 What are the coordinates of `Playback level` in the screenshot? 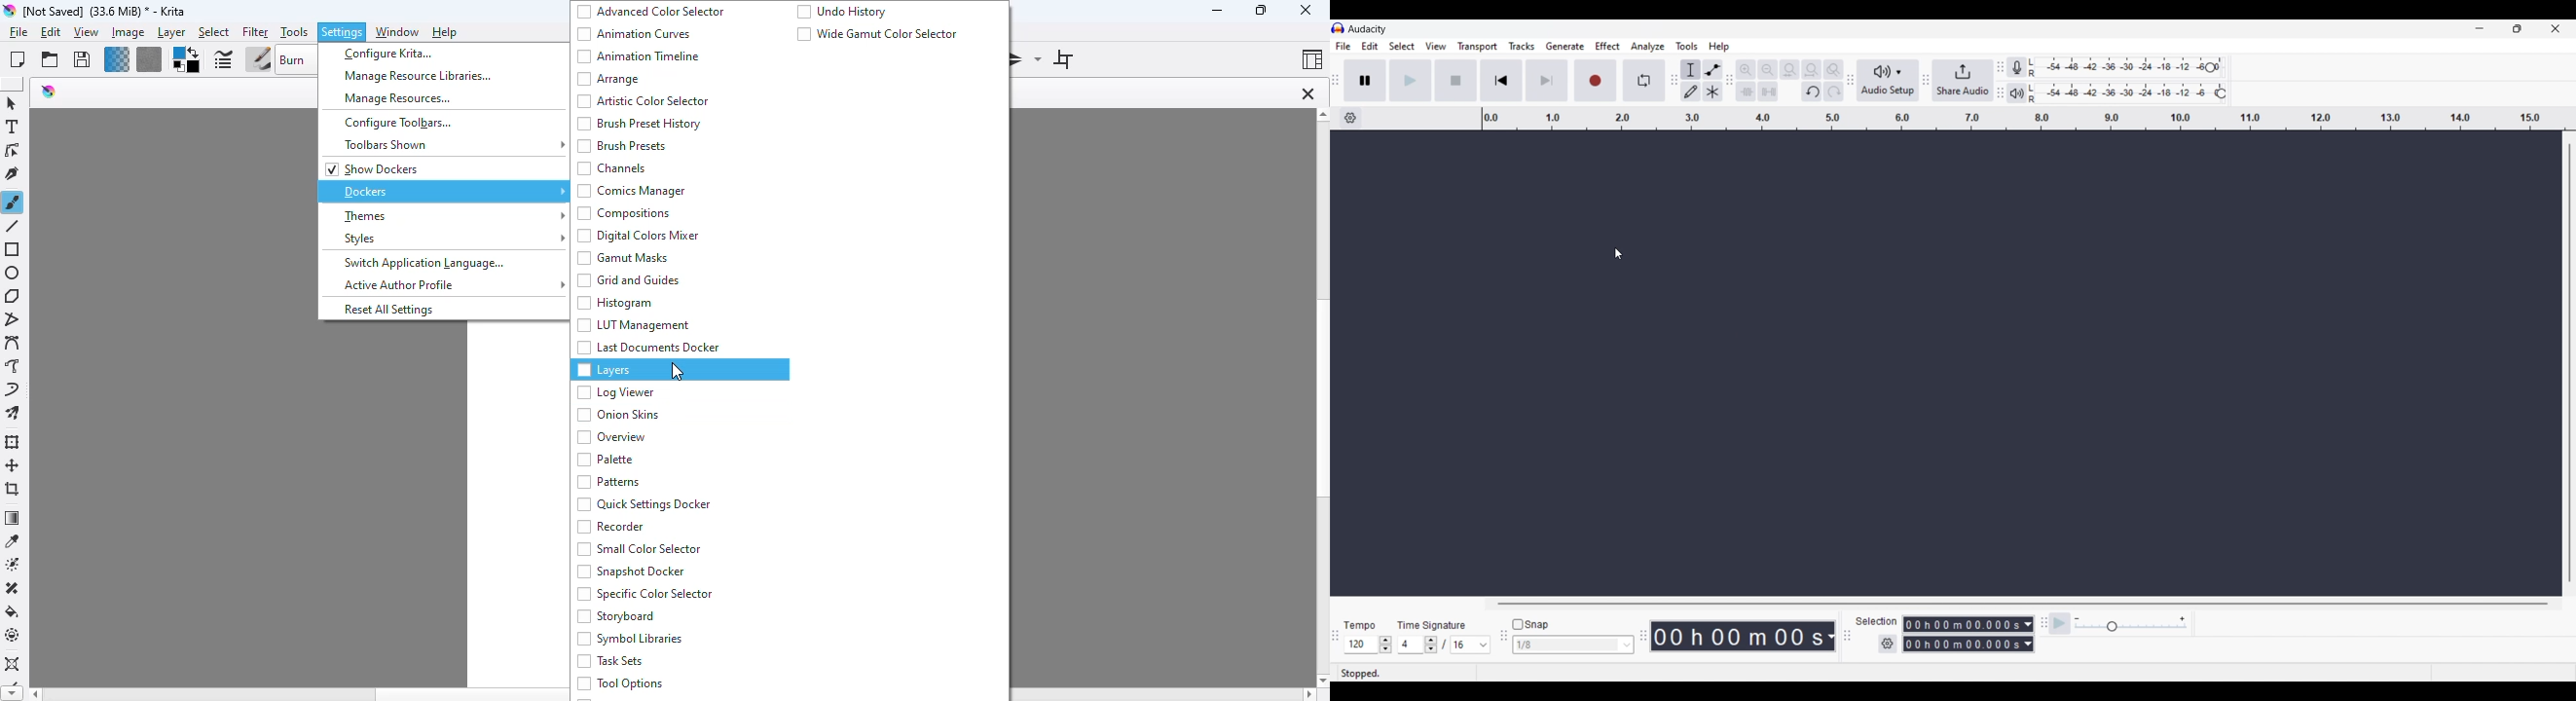 It's located at (2131, 93).